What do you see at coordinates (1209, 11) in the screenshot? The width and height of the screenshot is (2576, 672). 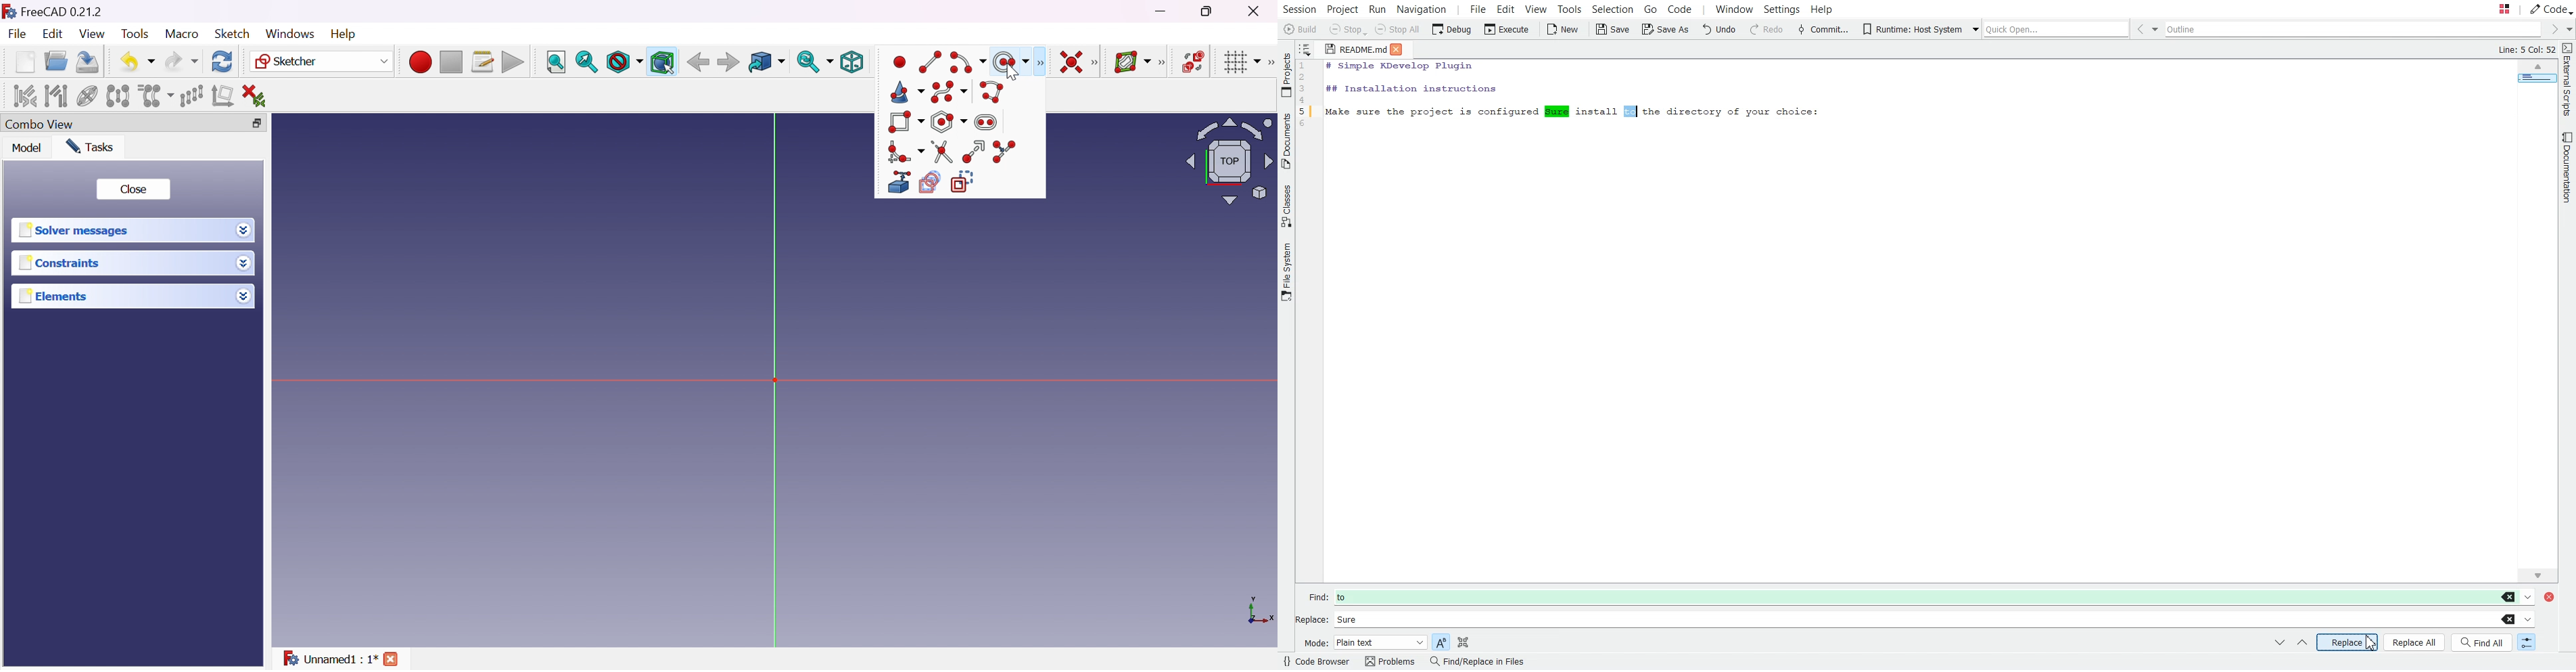 I see `Restore down` at bounding box center [1209, 11].